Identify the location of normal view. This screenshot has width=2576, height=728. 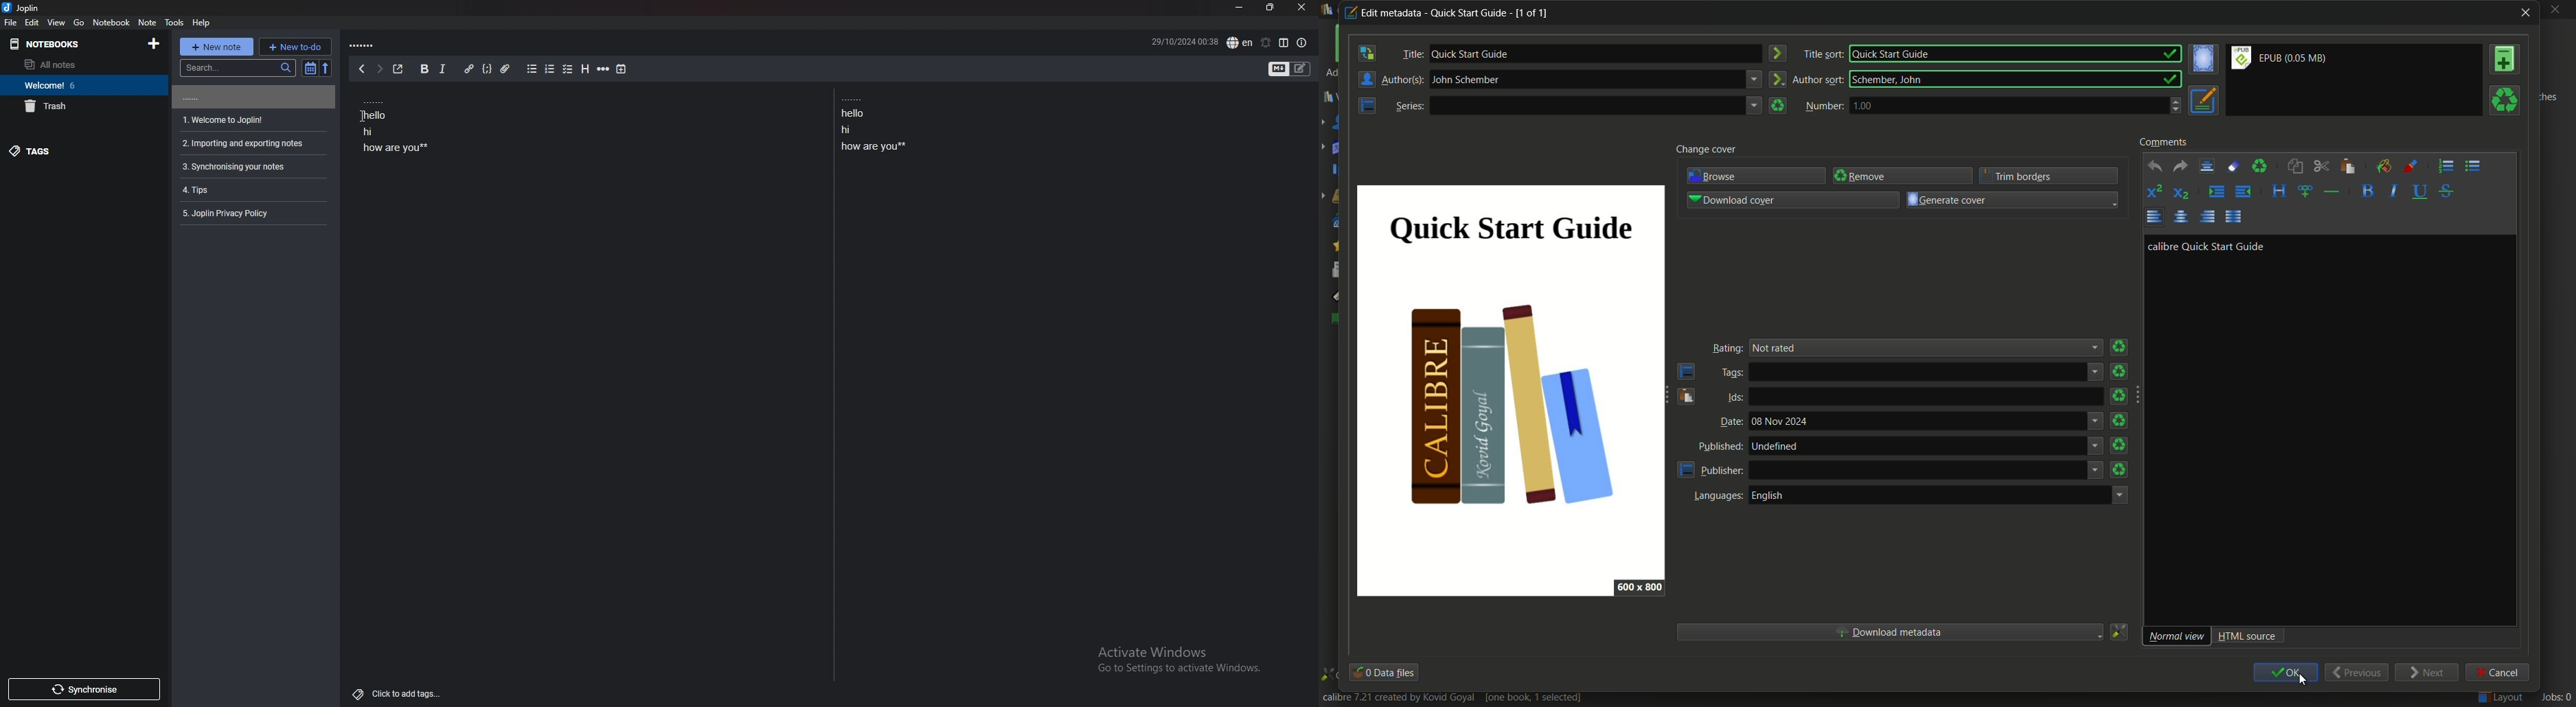
(2178, 636).